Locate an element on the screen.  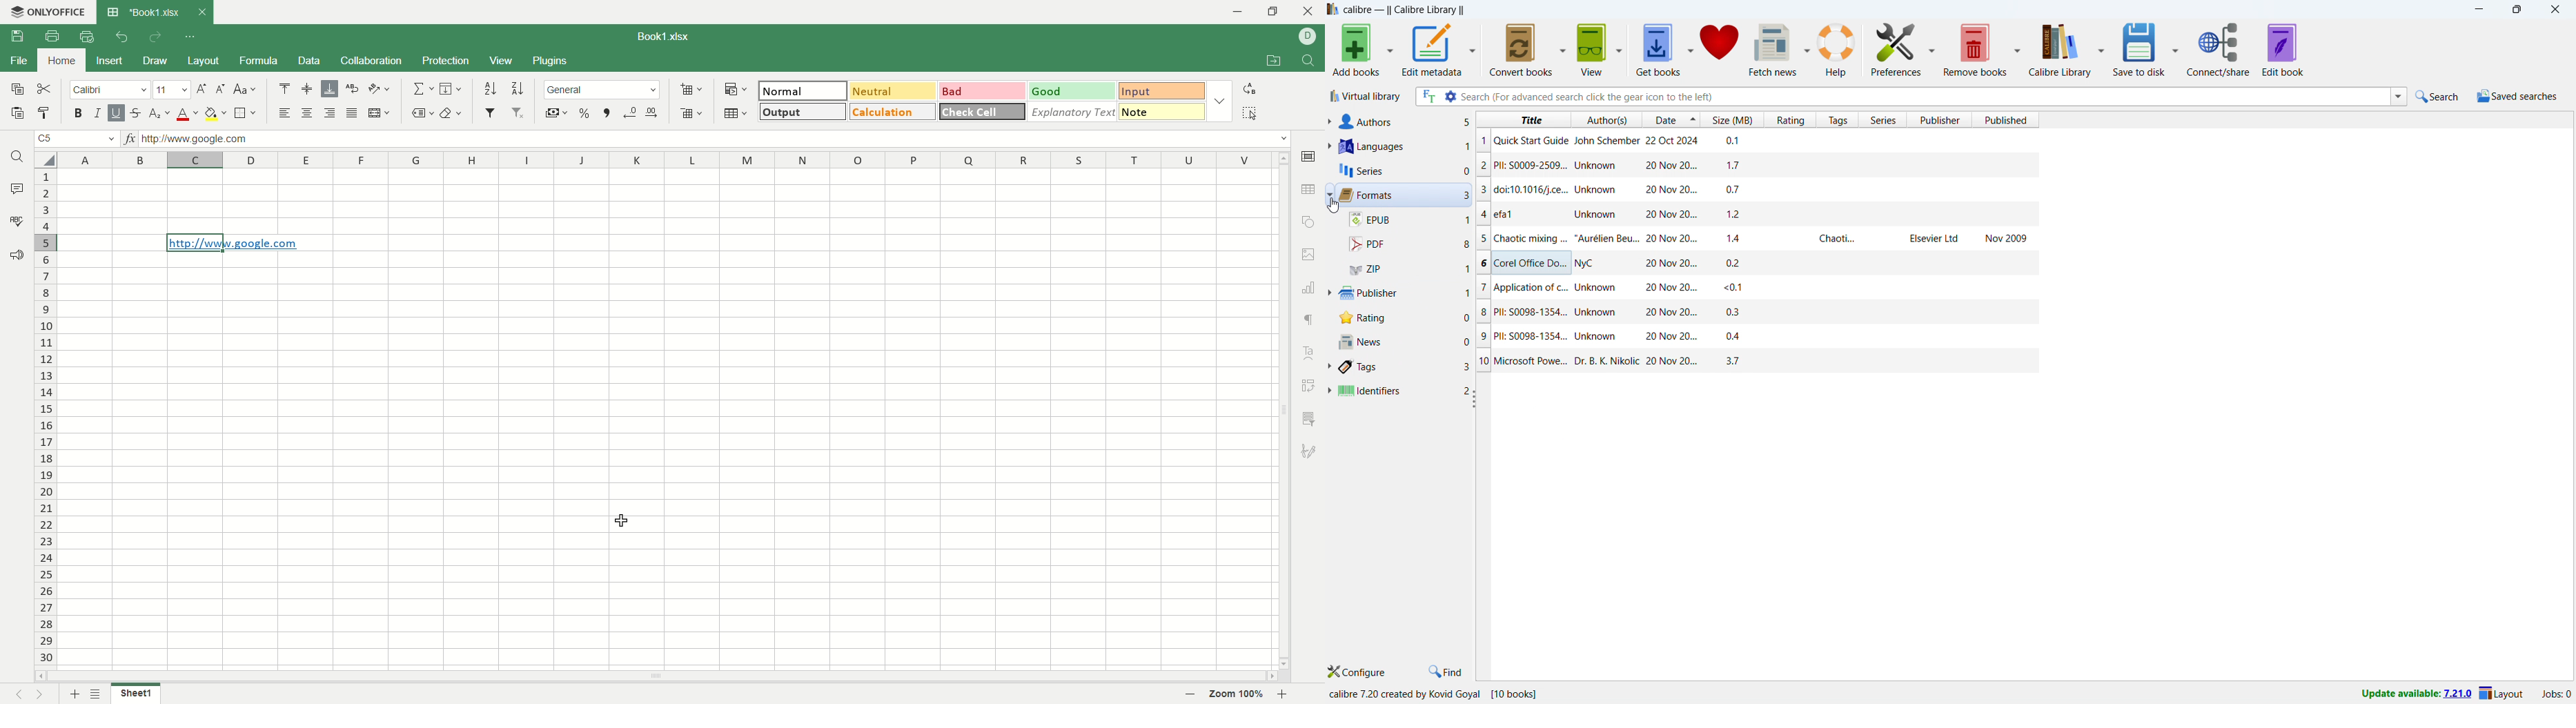
protection is located at coordinates (446, 60).